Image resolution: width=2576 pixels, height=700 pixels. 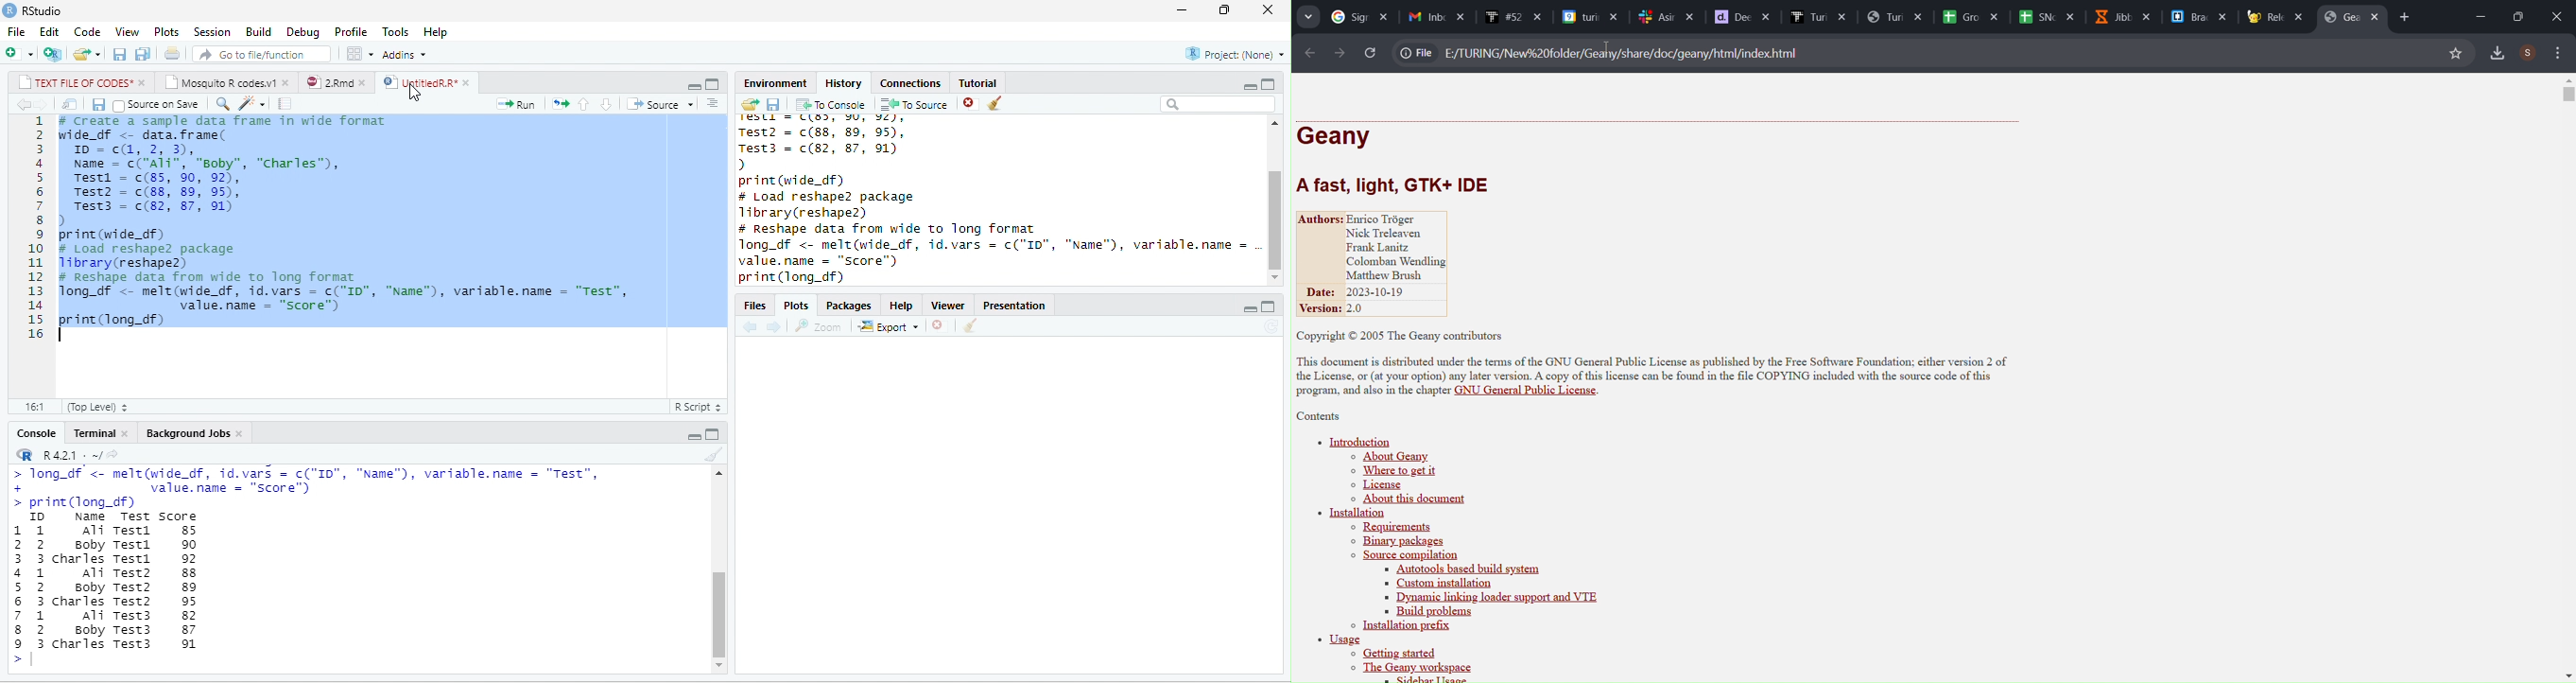 I want to click on search bar, so click(x=1219, y=104).